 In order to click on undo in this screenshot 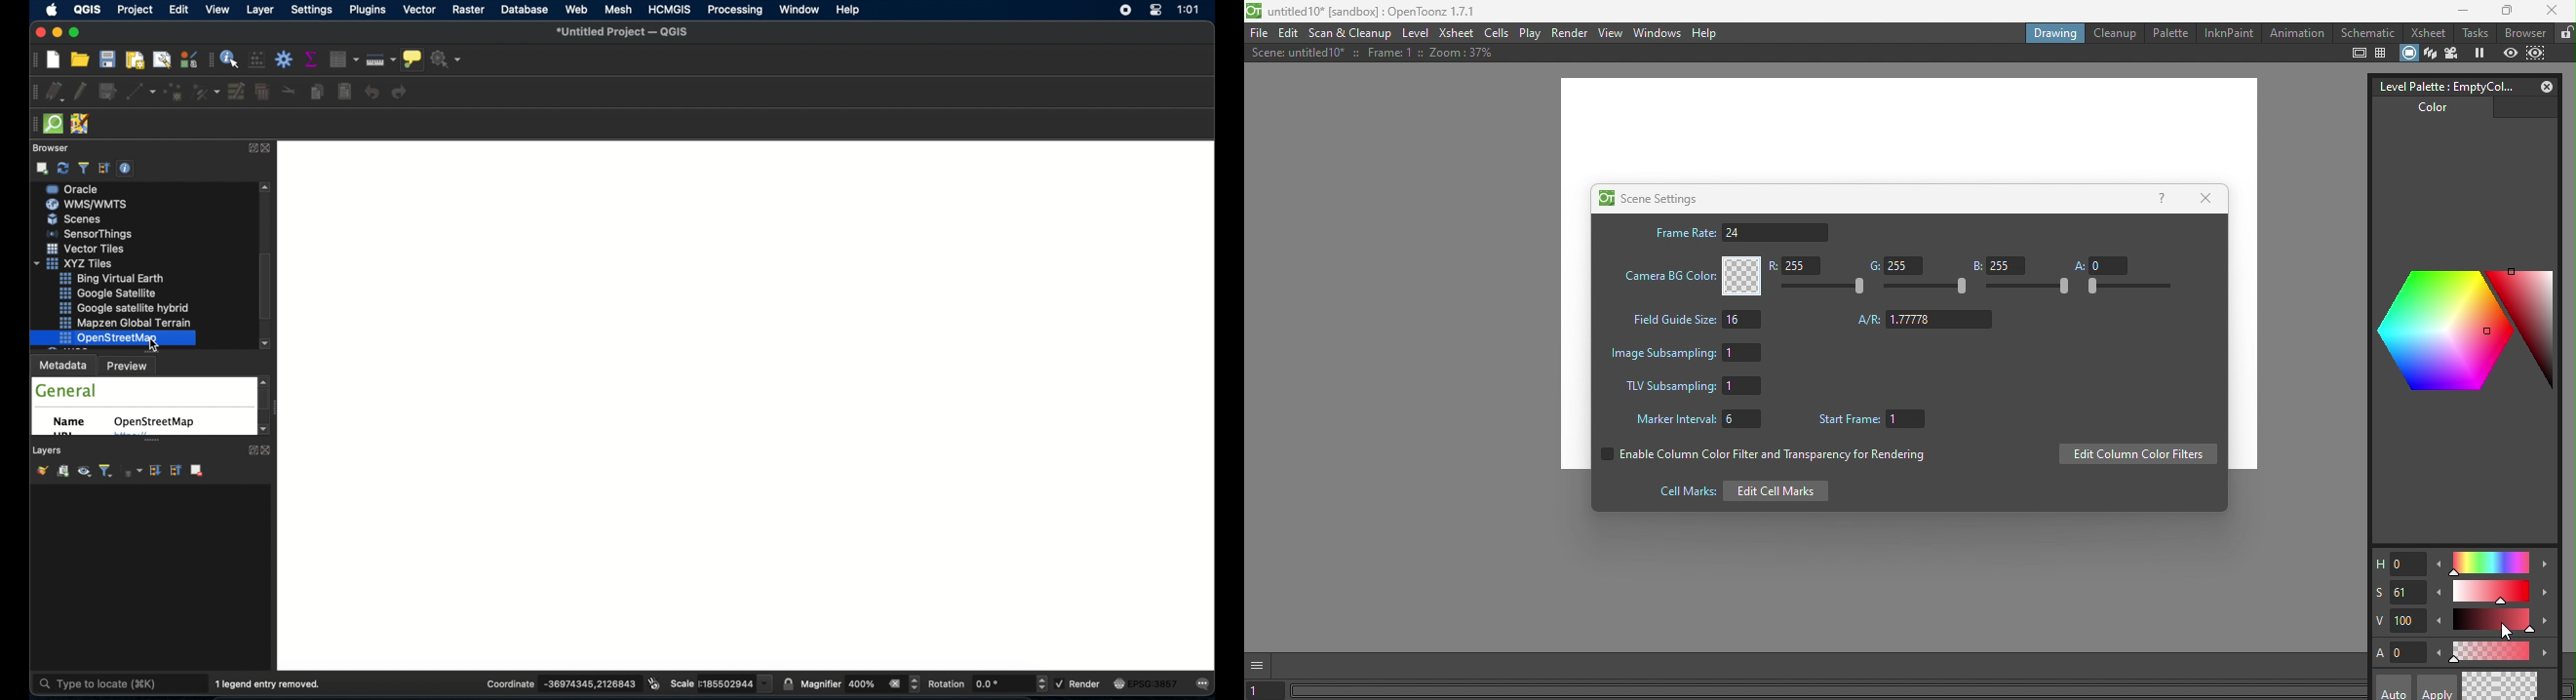, I will do `click(371, 93)`.